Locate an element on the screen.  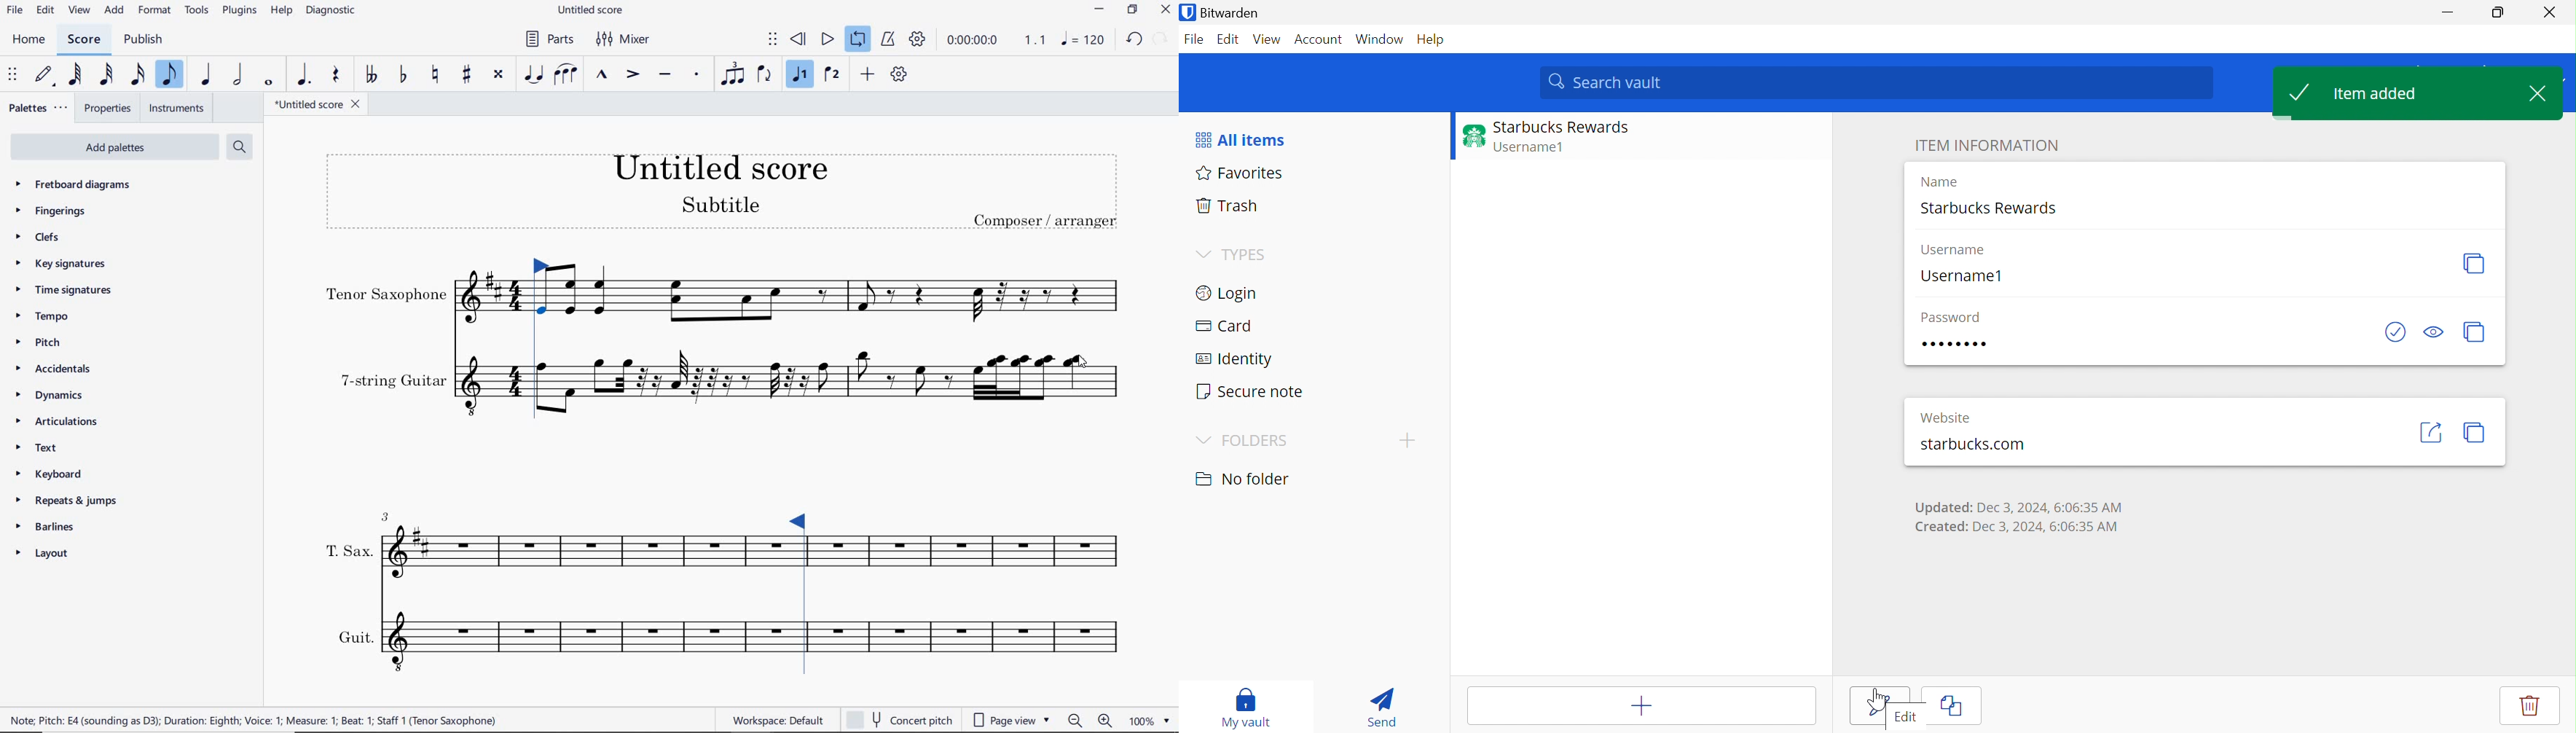
ADD is located at coordinates (866, 76).